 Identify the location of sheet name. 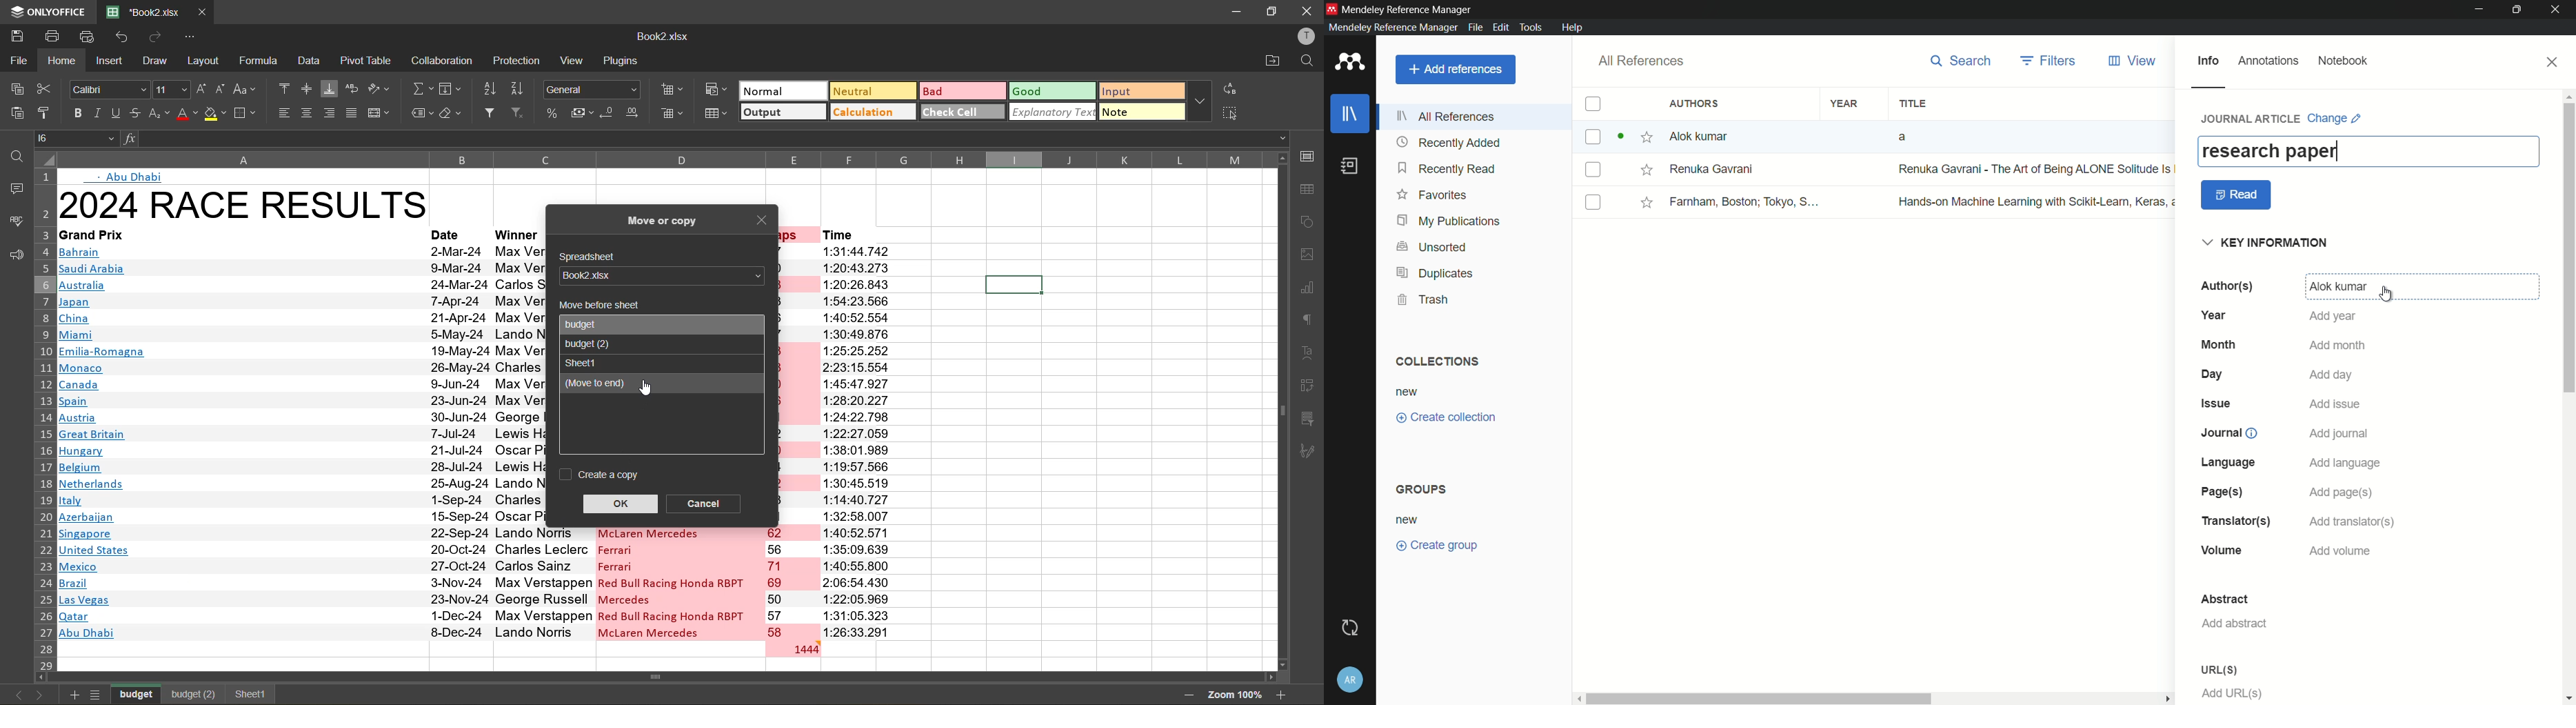
(584, 362).